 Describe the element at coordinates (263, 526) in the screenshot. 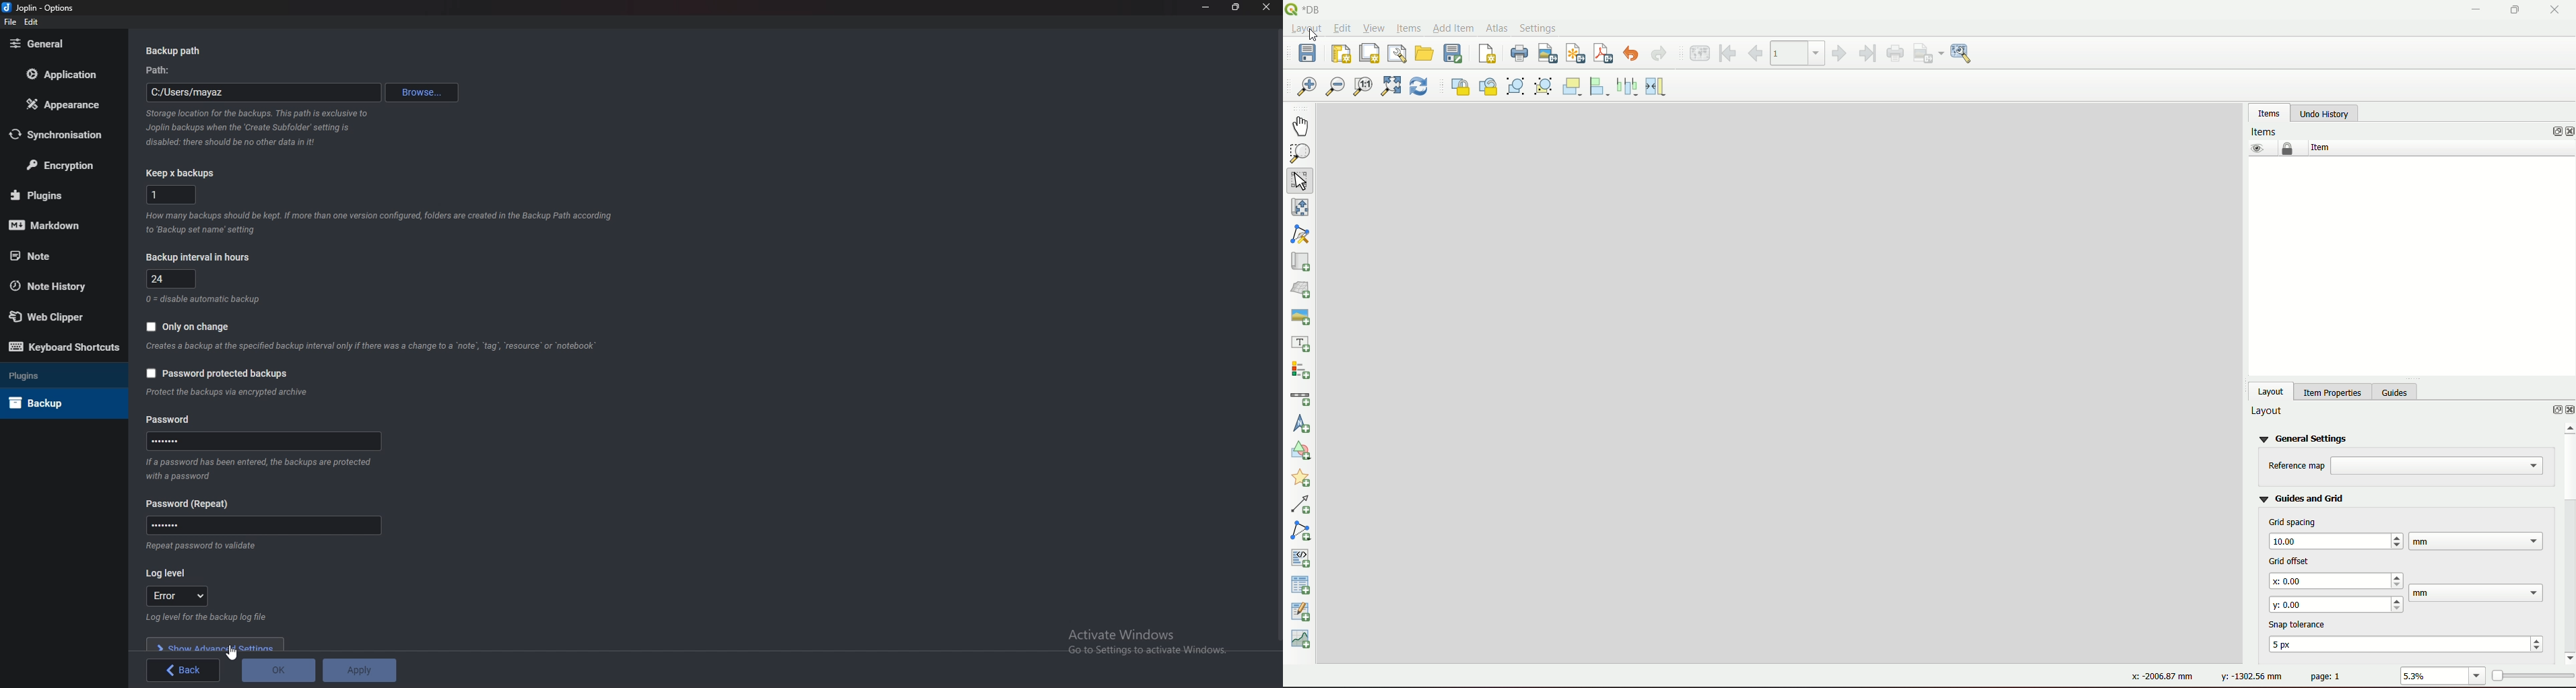

I see `Password` at that location.